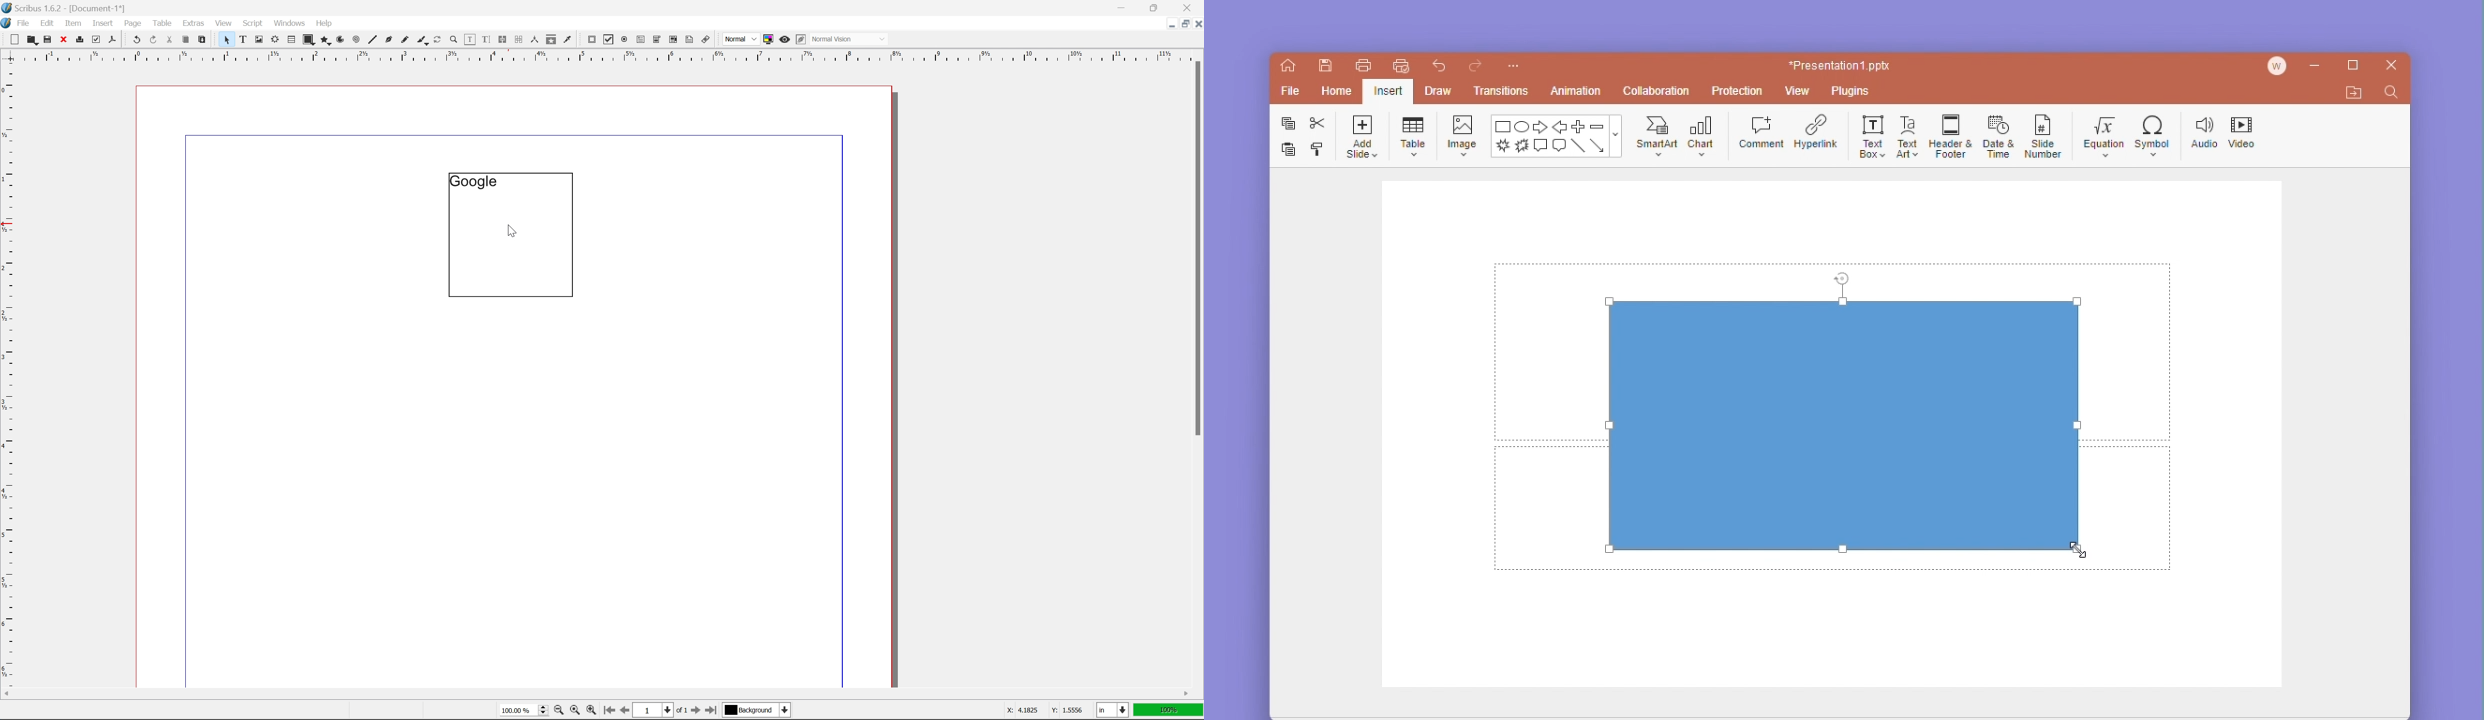 Image resolution: width=2492 pixels, height=728 pixels. I want to click on cut, so click(1314, 125).